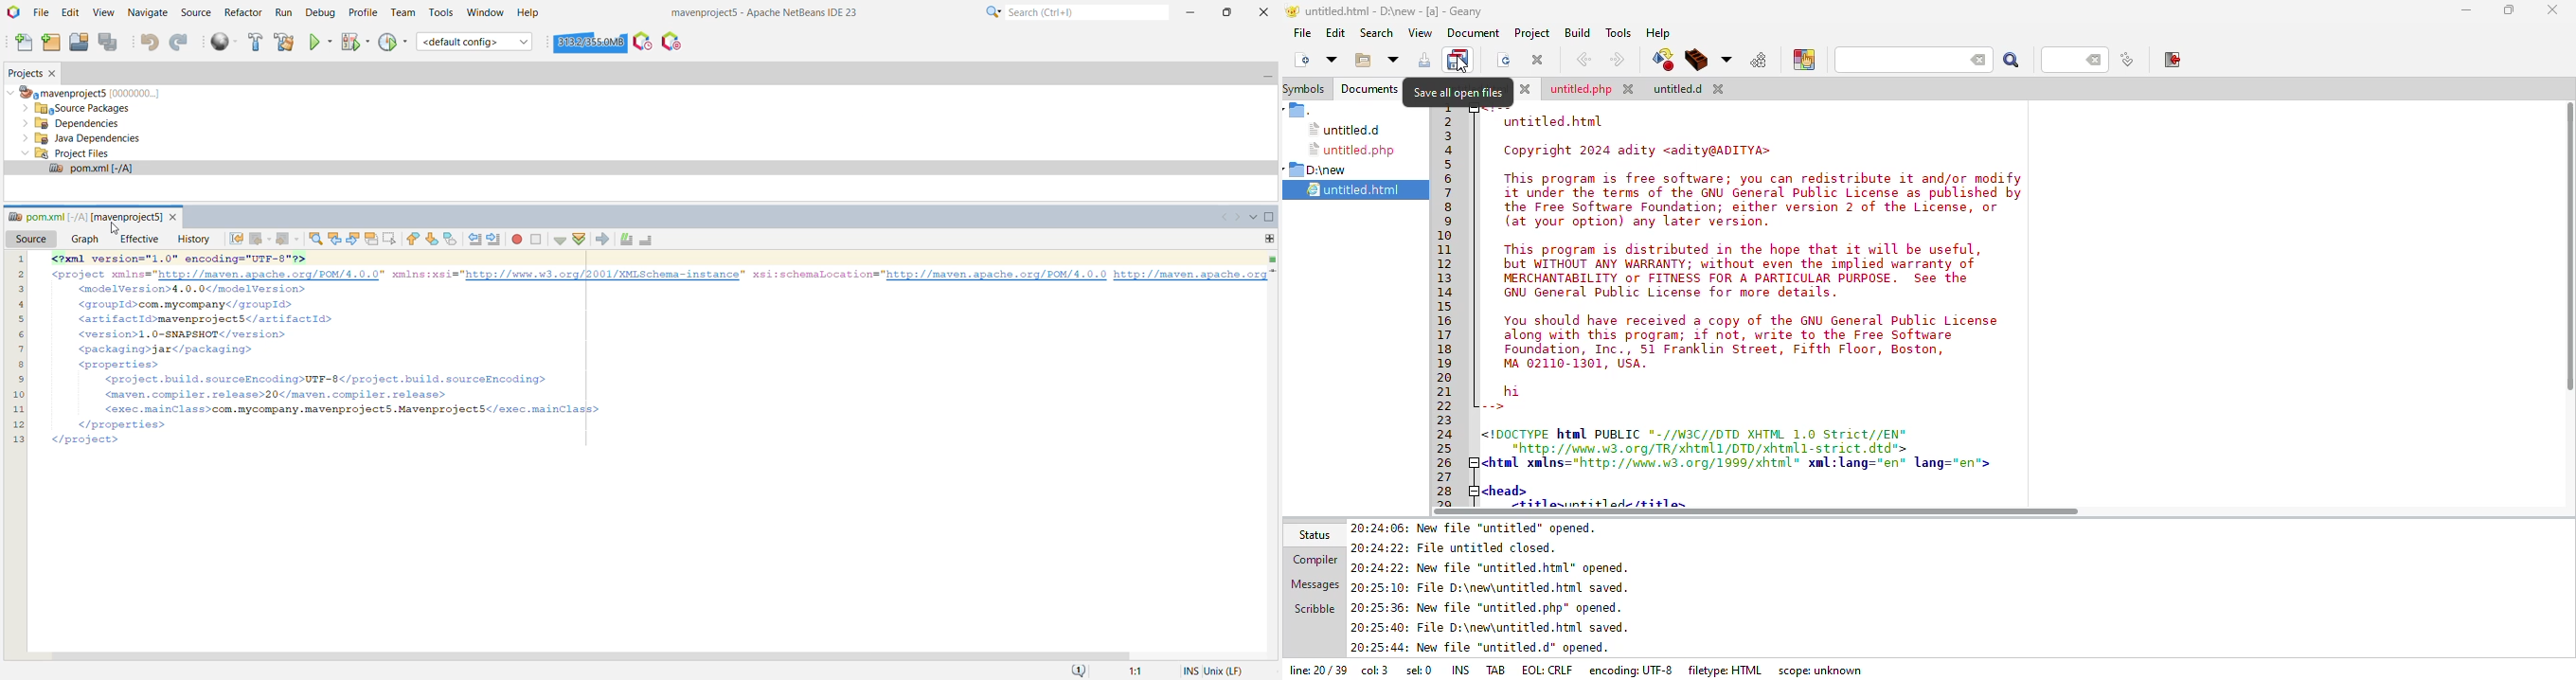  Describe the element at coordinates (1265, 74) in the screenshot. I see `Minimize Projects Window` at that location.